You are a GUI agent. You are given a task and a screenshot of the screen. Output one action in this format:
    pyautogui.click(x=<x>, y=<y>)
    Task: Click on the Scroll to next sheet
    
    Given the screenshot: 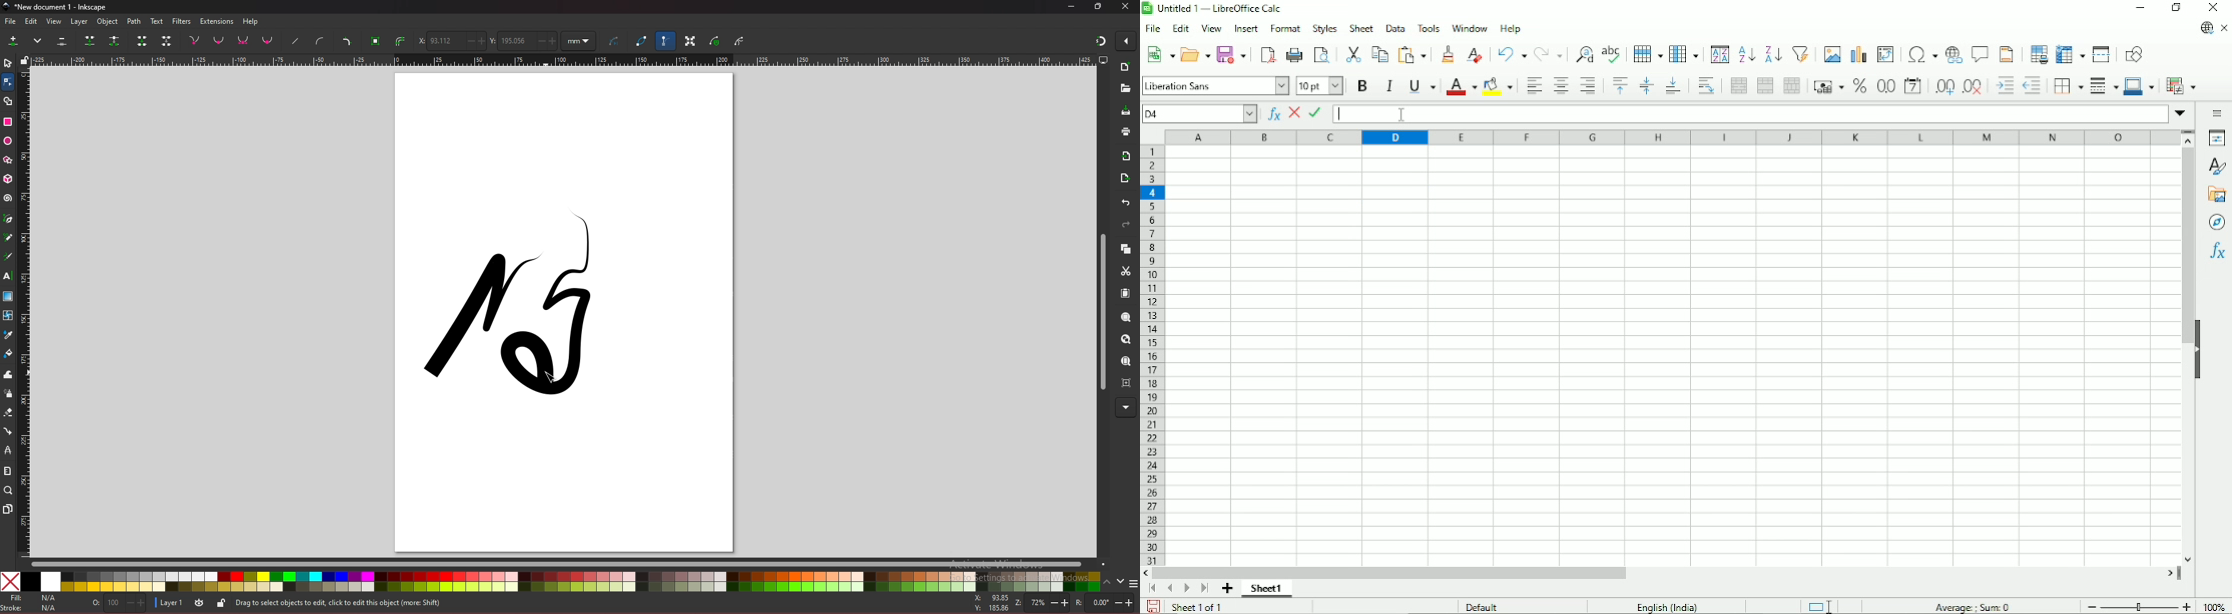 What is the action you would take?
    pyautogui.click(x=1186, y=589)
    